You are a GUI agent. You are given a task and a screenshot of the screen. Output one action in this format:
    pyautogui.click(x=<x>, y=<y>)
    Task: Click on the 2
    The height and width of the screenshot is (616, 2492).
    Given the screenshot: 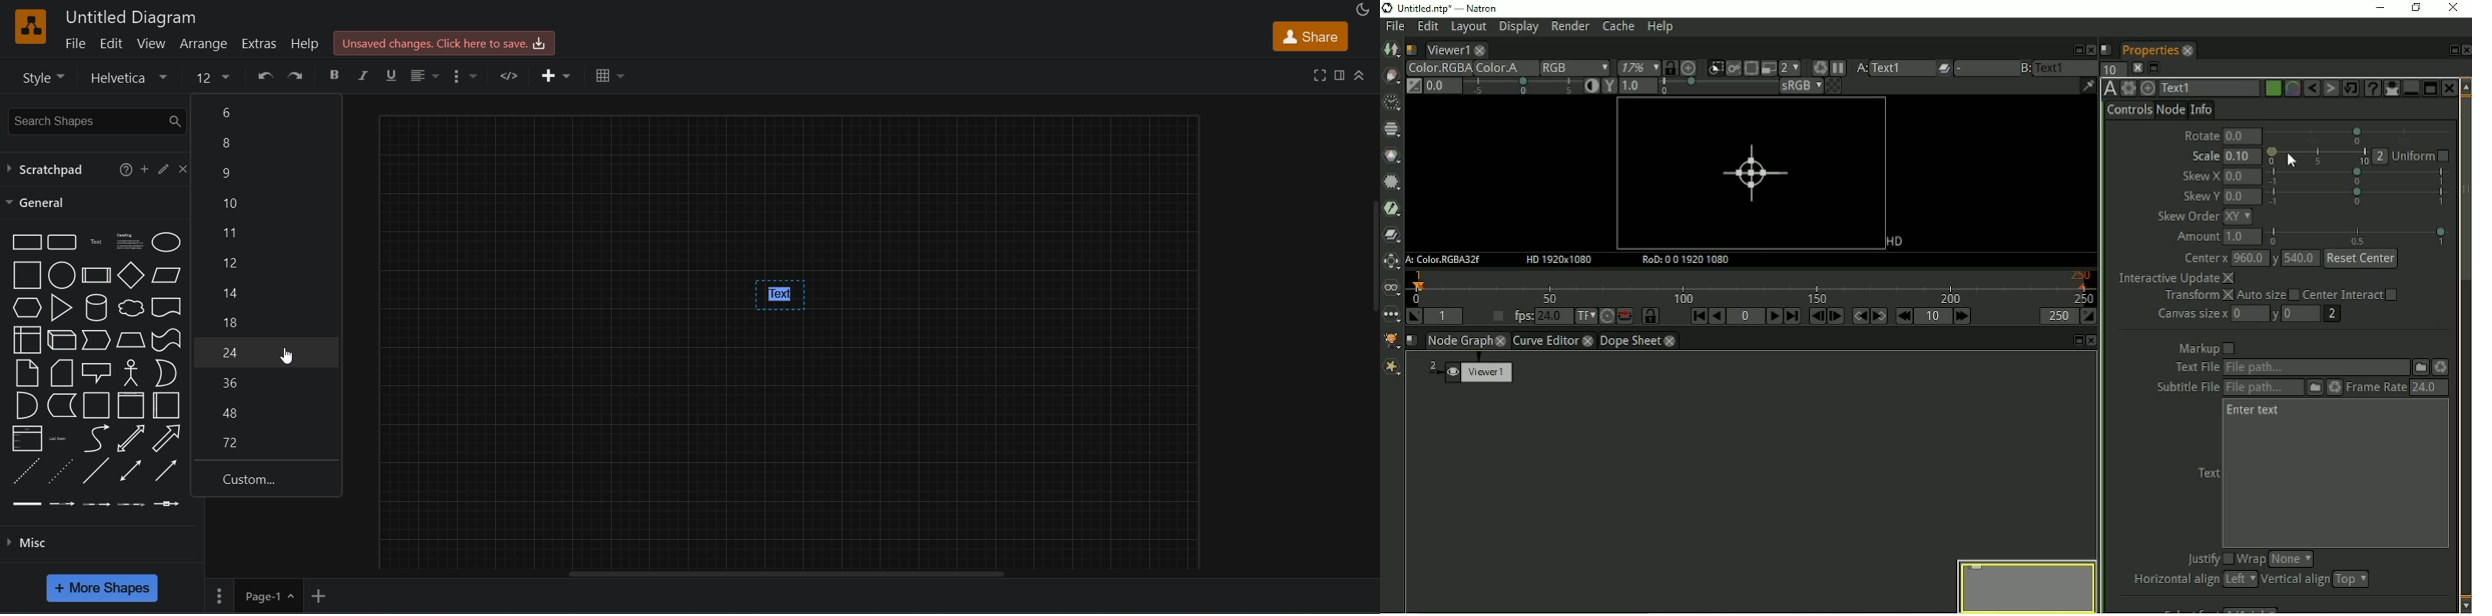 What is the action you would take?
    pyautogui.click(x=265, y=262)
    